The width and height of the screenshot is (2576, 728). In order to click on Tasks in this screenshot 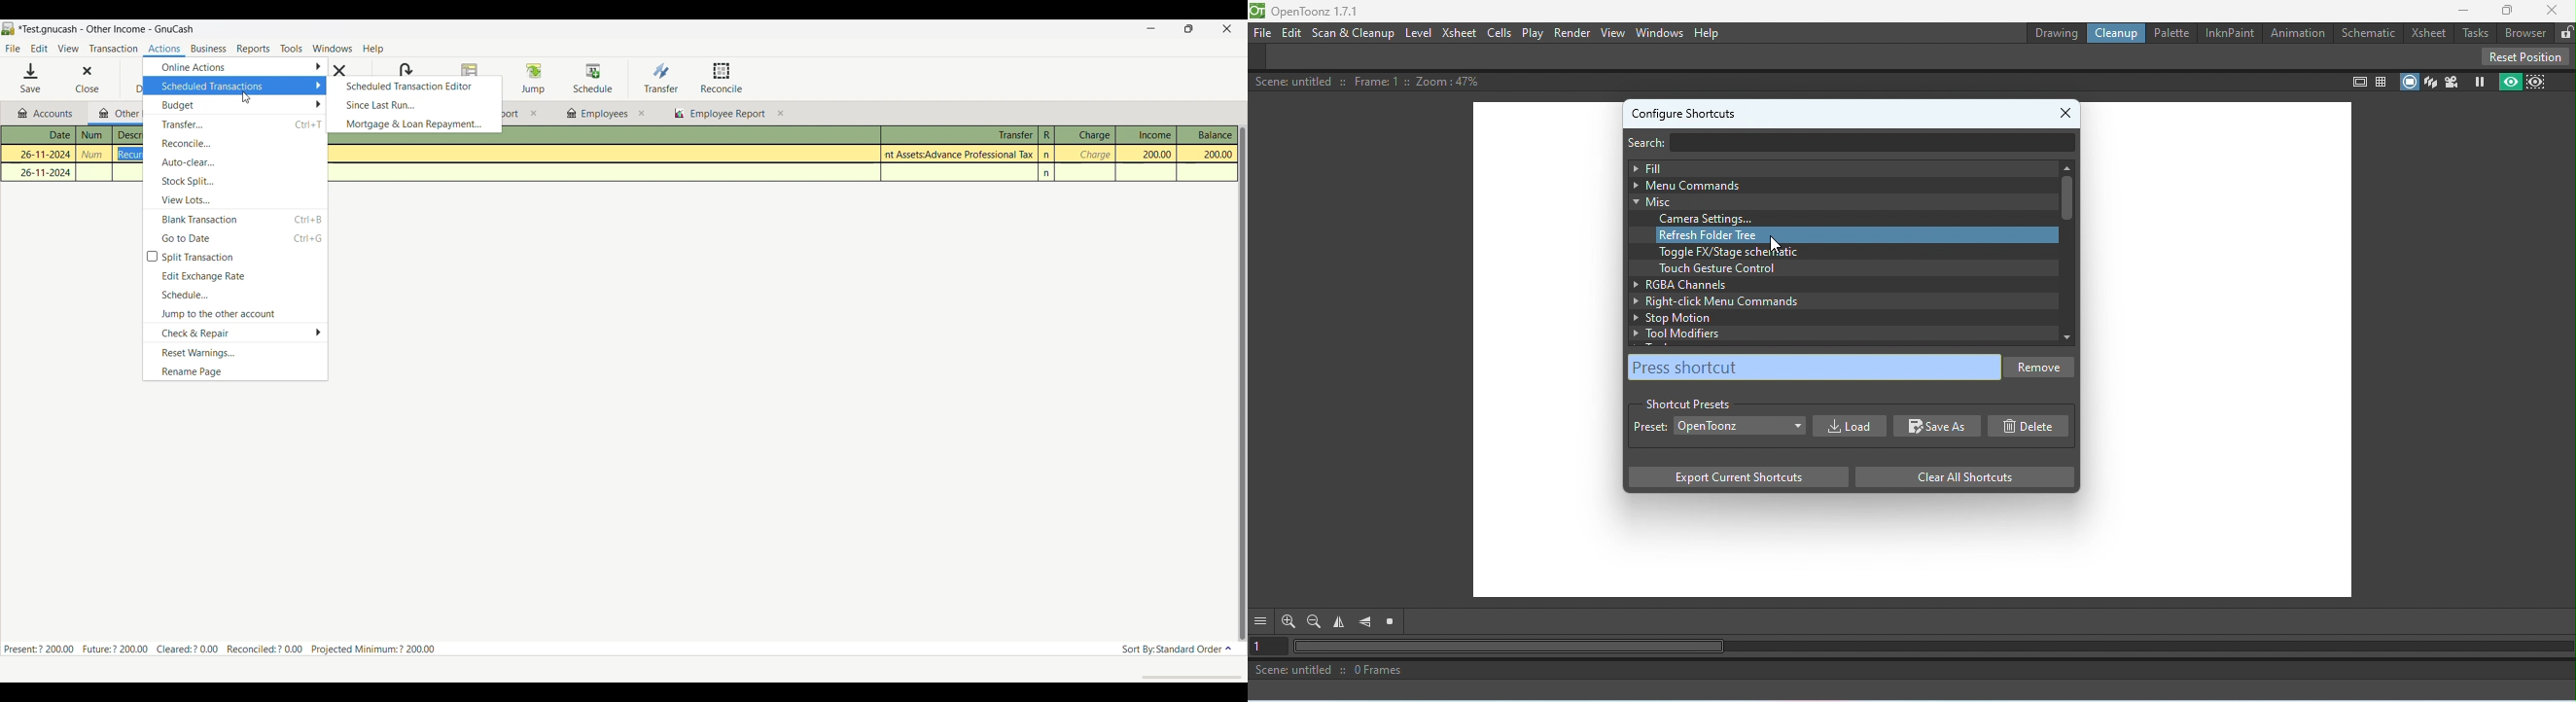, I will do `click(2475, 32)`.